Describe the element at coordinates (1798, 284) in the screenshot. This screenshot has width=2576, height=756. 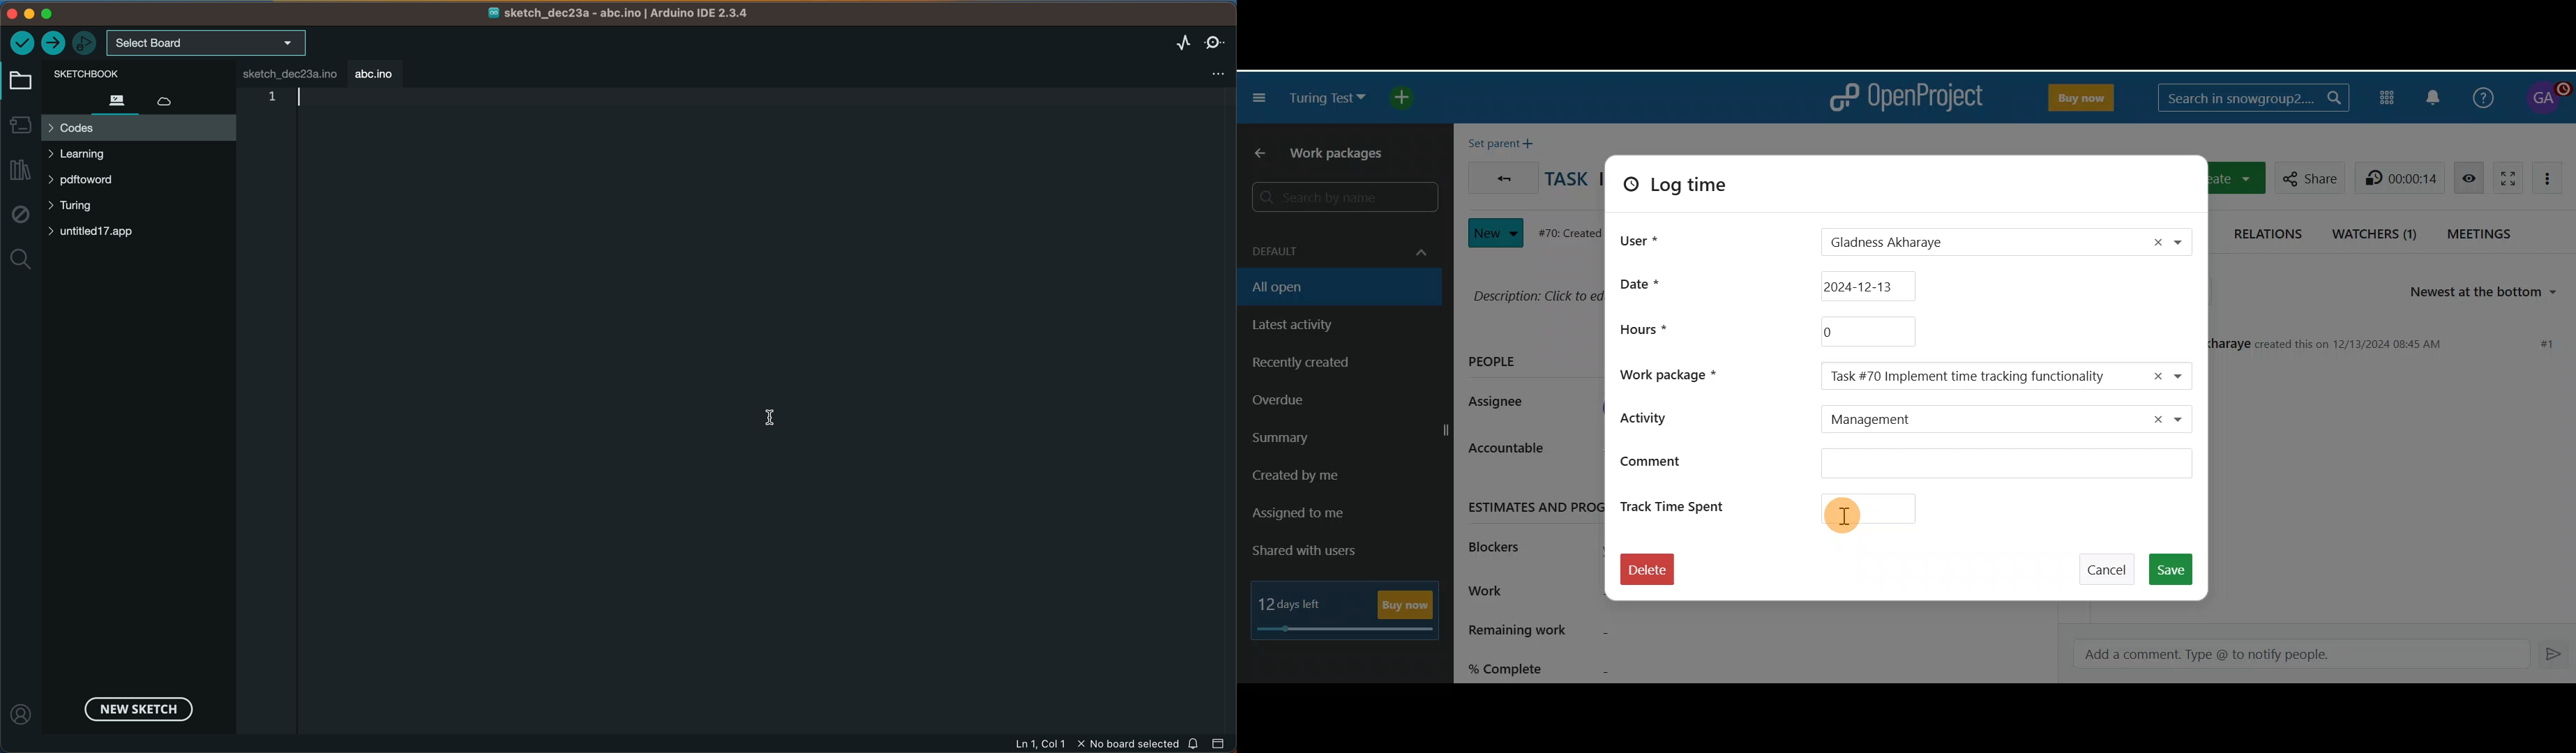
I see `Date` at that location.